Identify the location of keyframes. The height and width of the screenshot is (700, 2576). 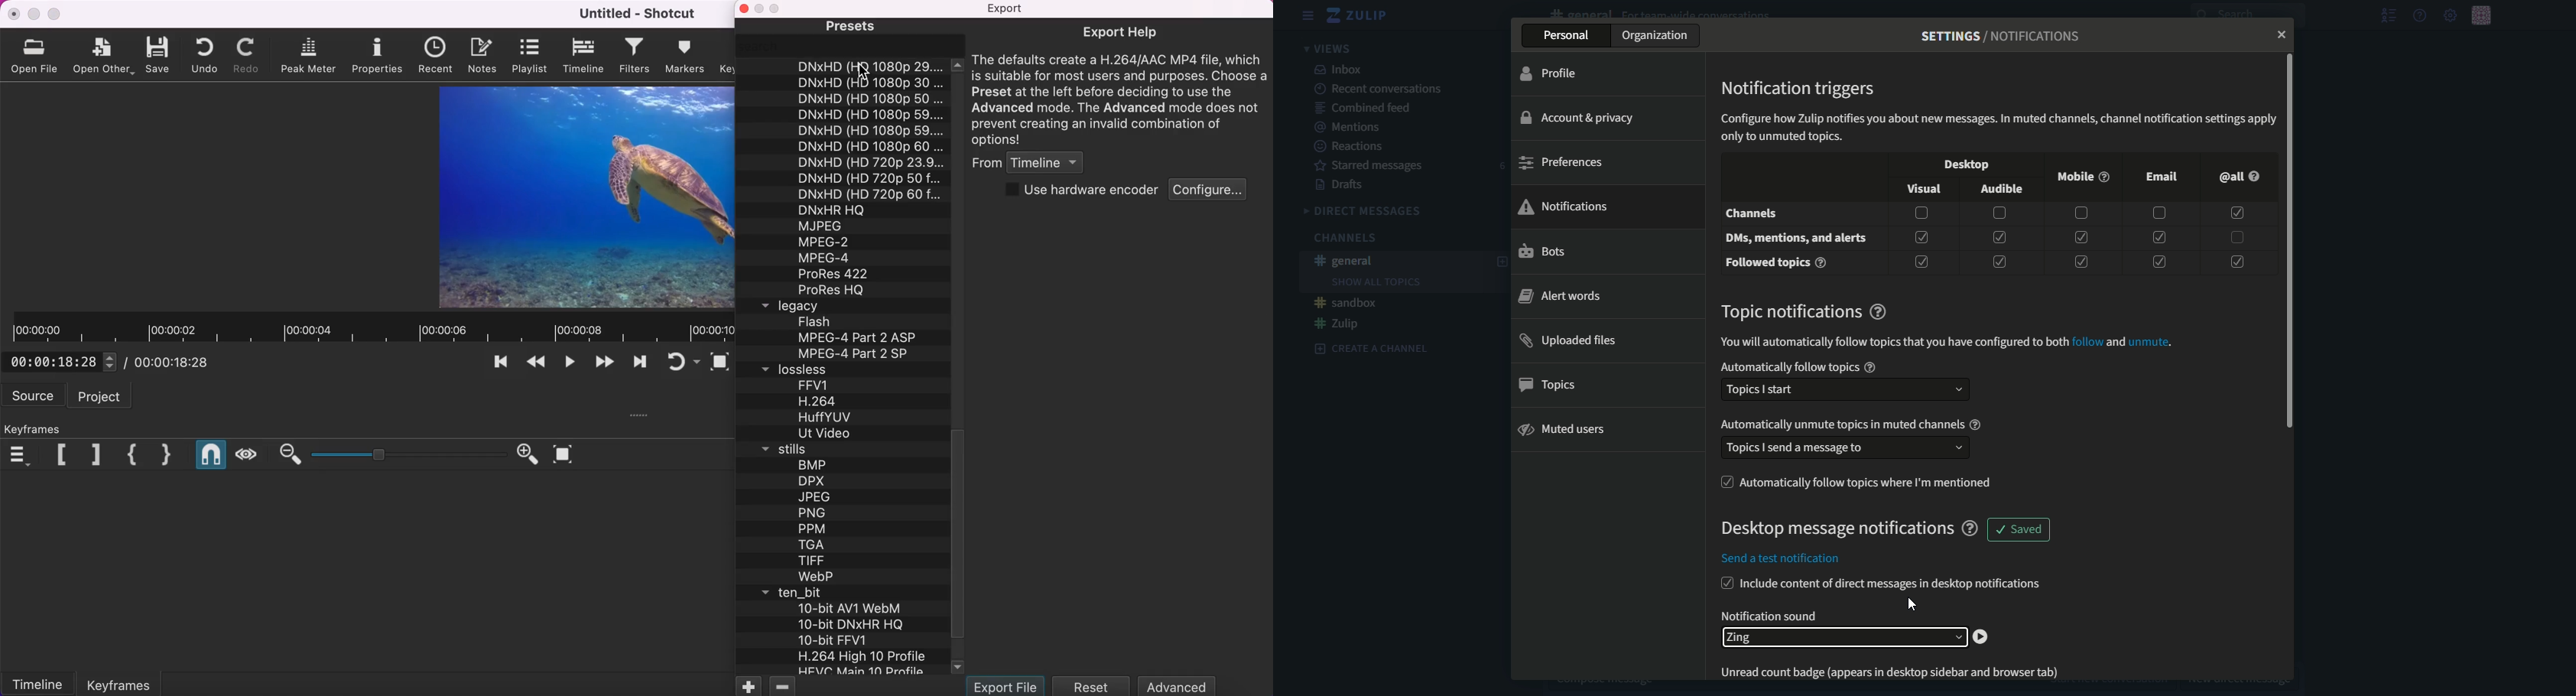
(120, 684).